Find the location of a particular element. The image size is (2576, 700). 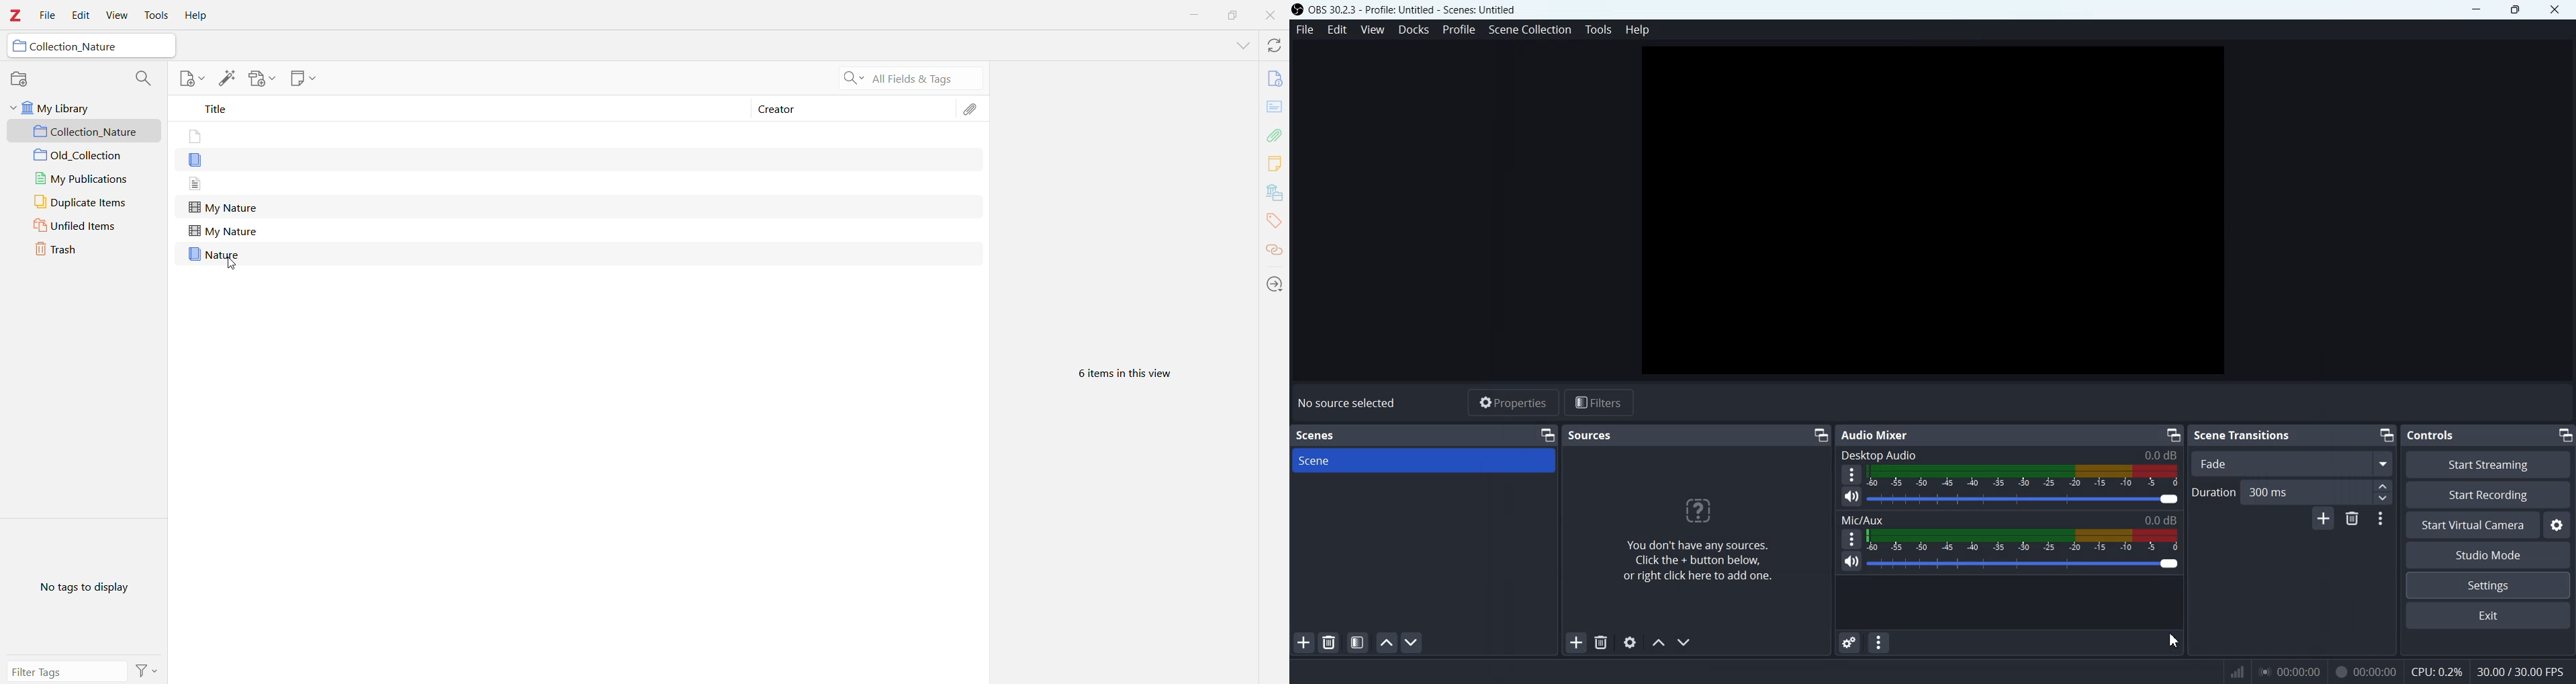

30.00 / 30.00 FPS is located at coordinates (2524, 671).